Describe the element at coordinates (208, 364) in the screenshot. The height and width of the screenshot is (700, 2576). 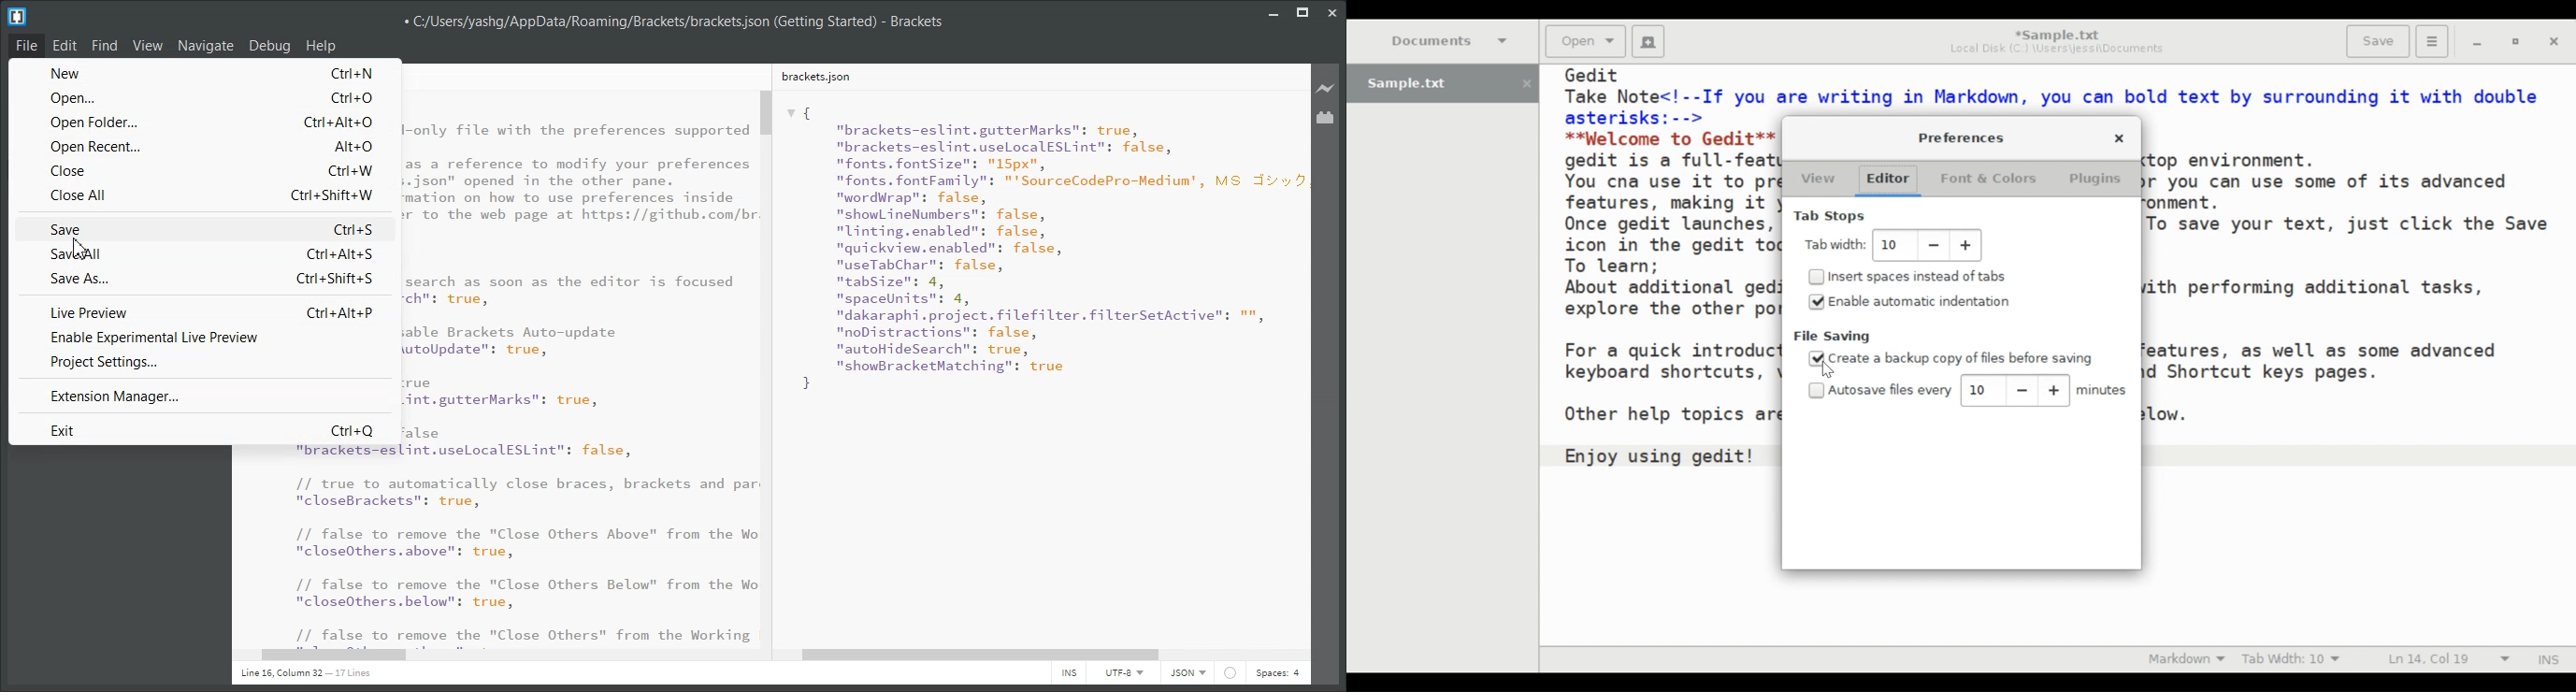
I see `Project Settings...` at that location.